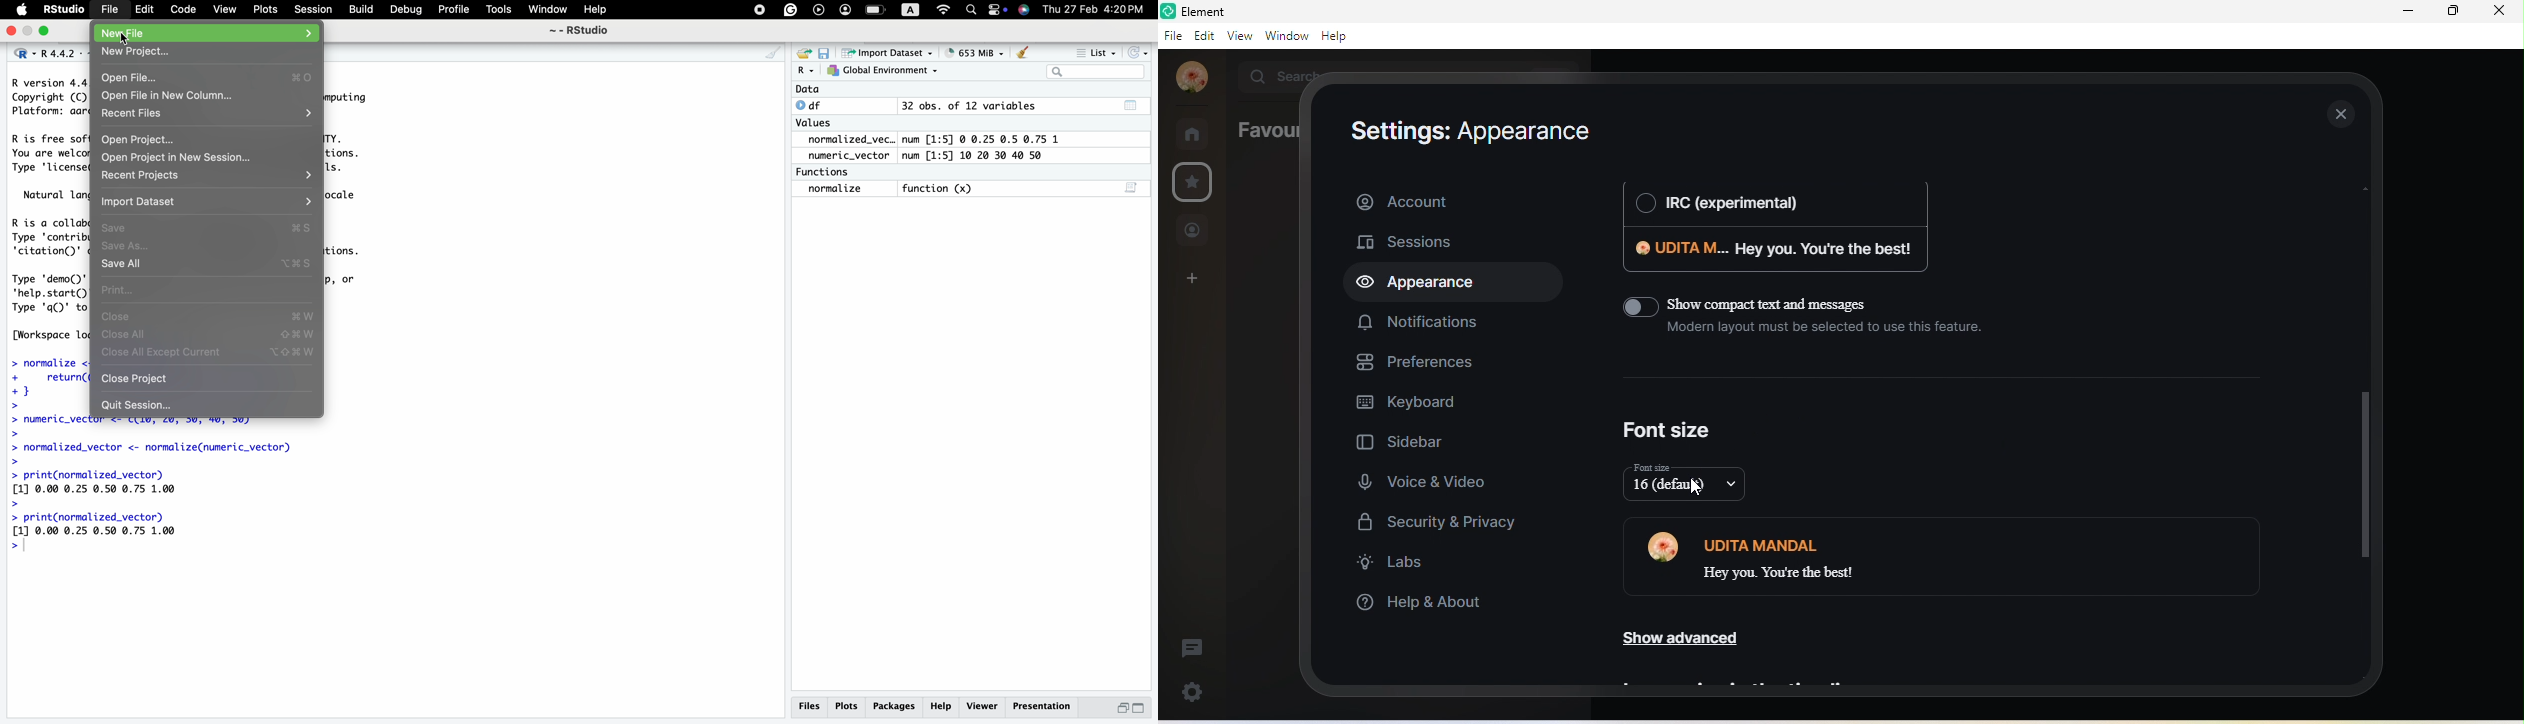 Image resolution: width=2548 pixels, height=728 pixels. I want to click on font size, so click(1669, 431).